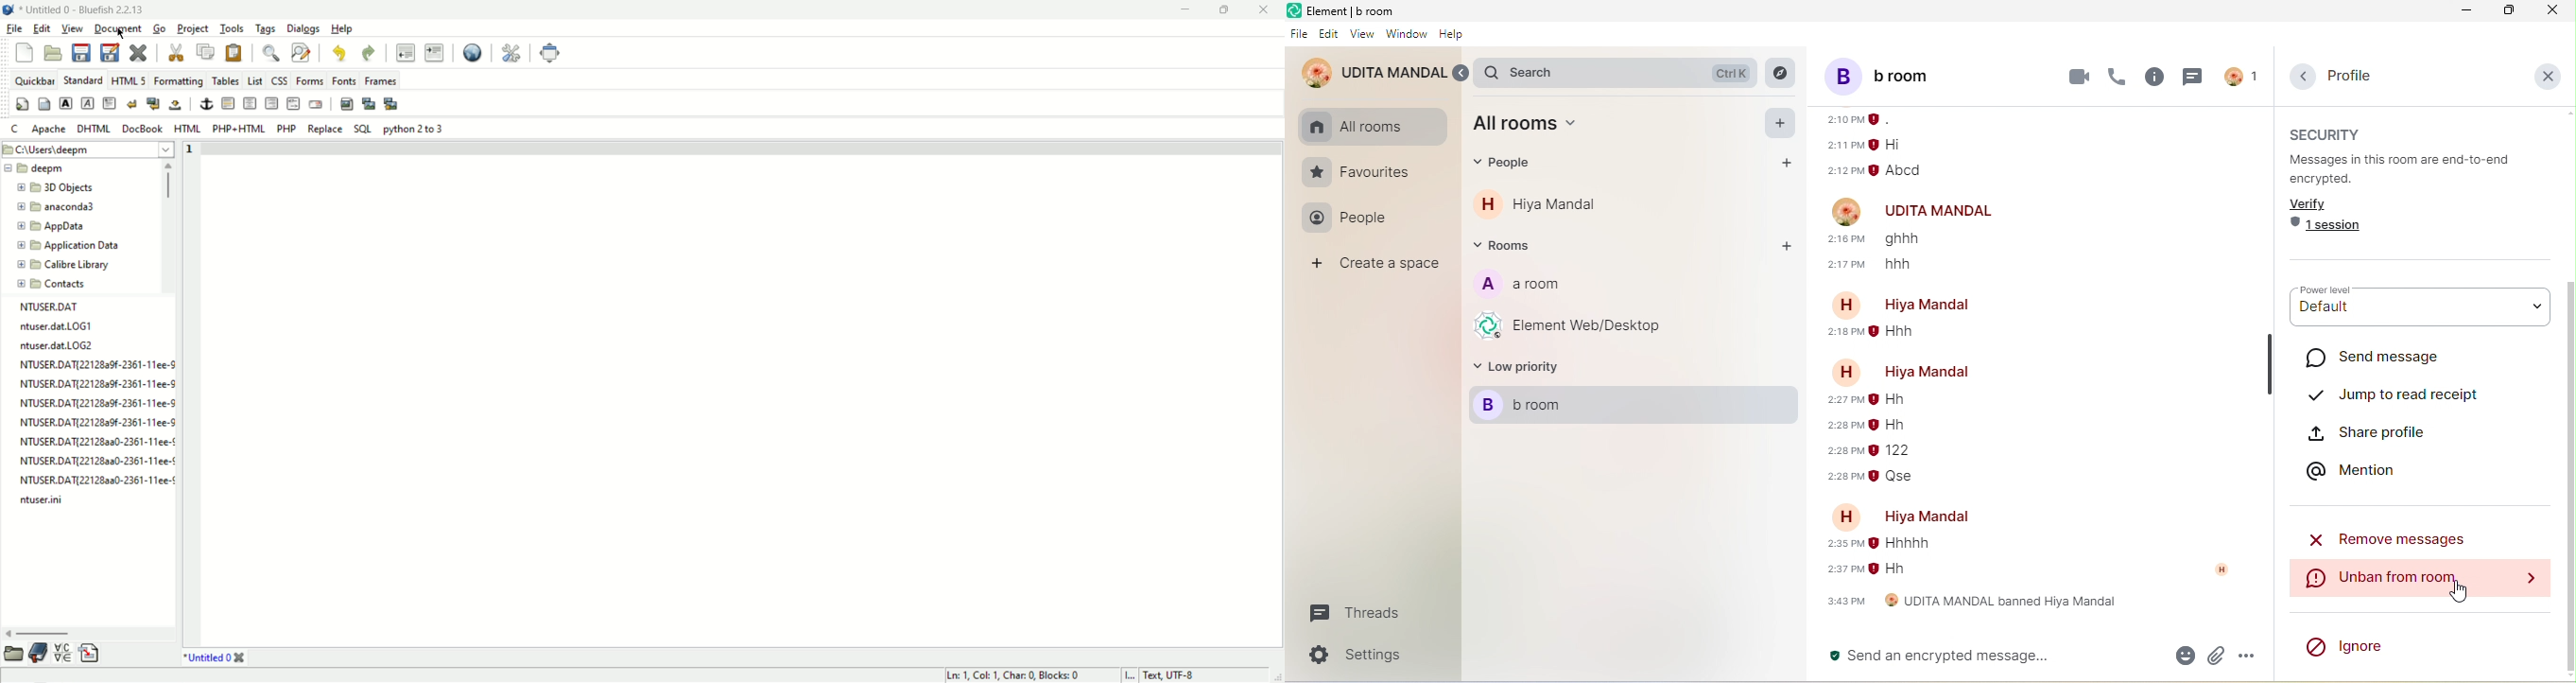 The width and height of the screenshot is (2576, 700). Describe the element at coordinates (89, 655) in the screenshot. I see `snippets` at that location.